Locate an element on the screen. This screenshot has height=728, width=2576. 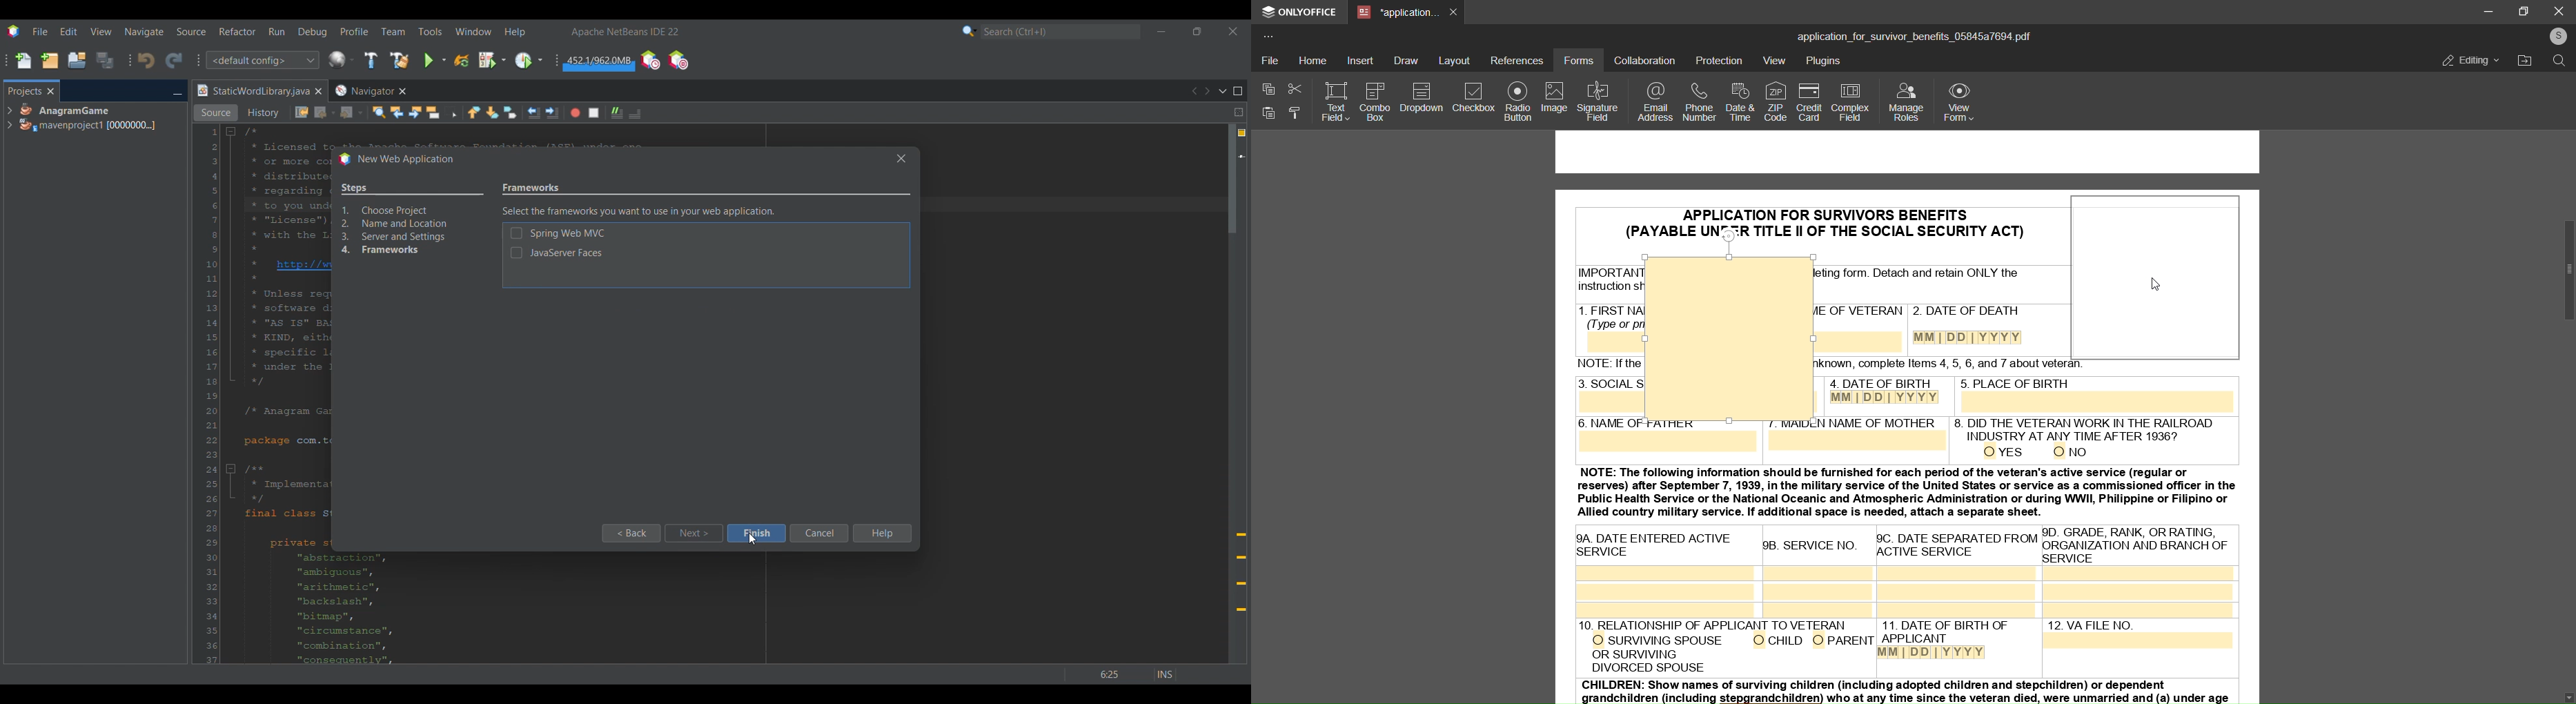
Tools menu is located at coordinates (429, 31).